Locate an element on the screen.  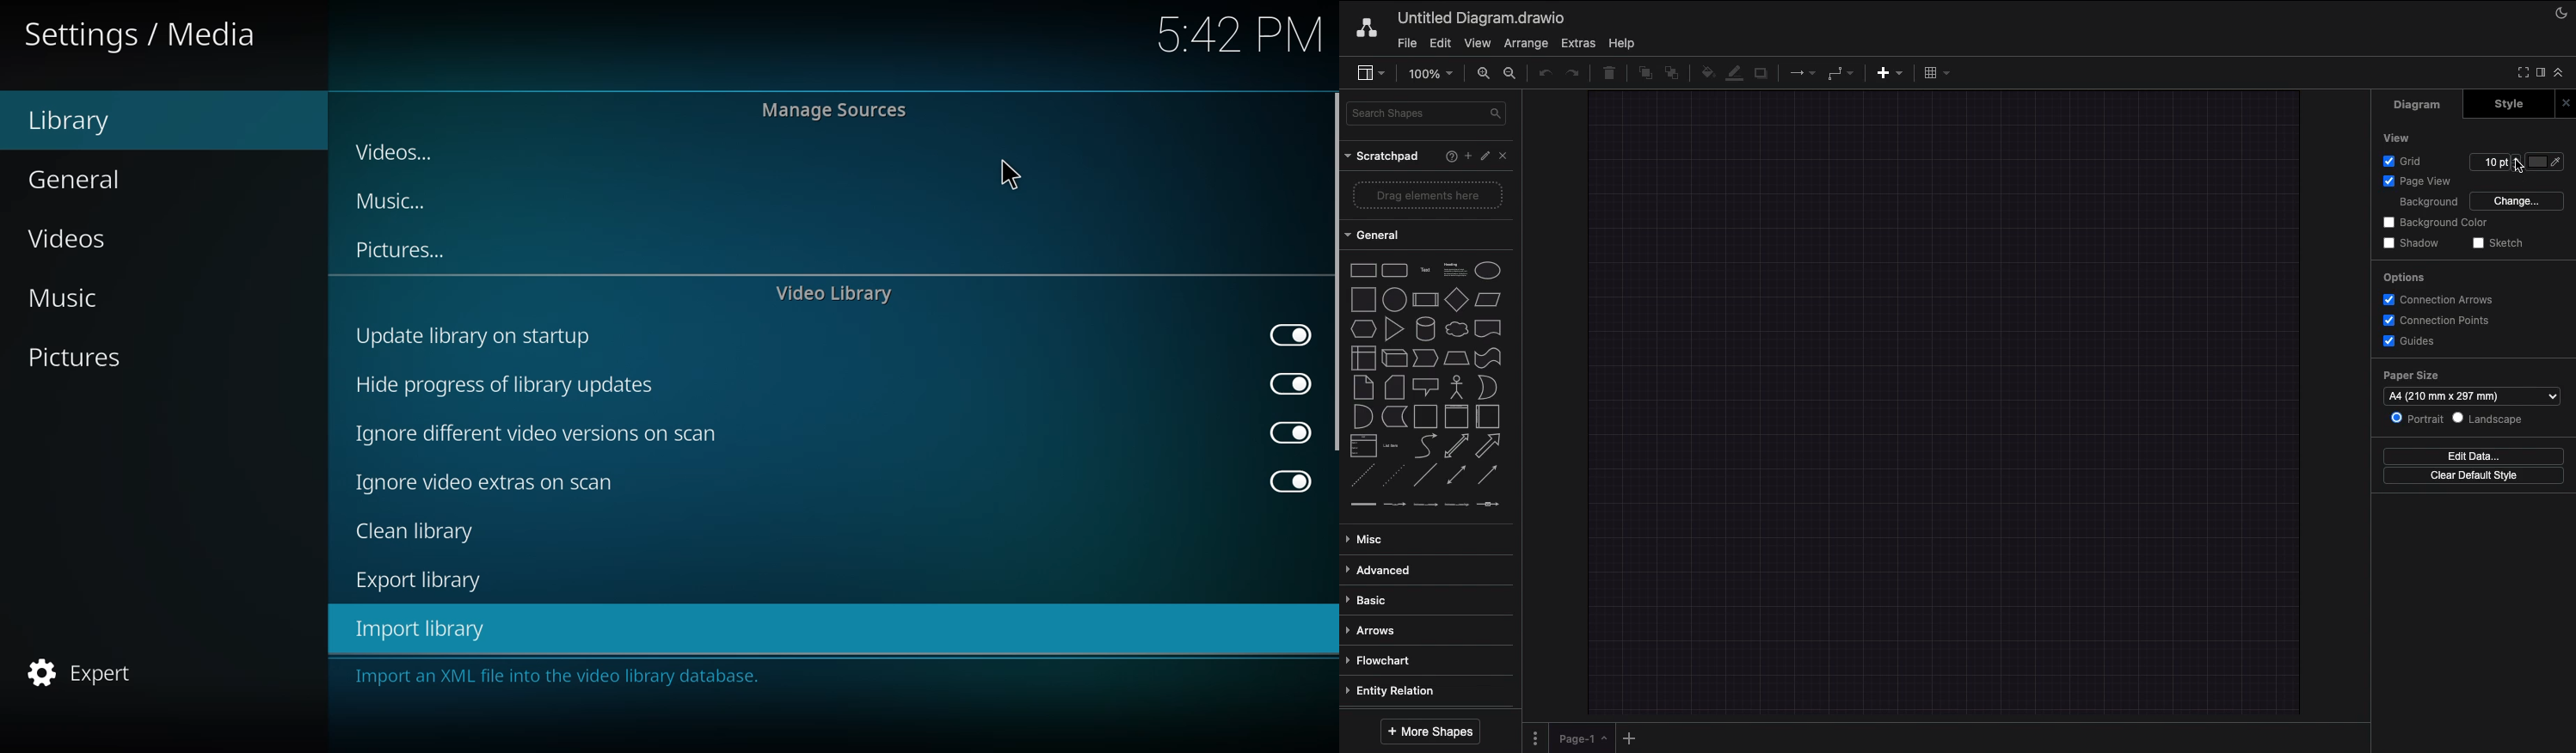
pictures is located at coordinates (398, 251).